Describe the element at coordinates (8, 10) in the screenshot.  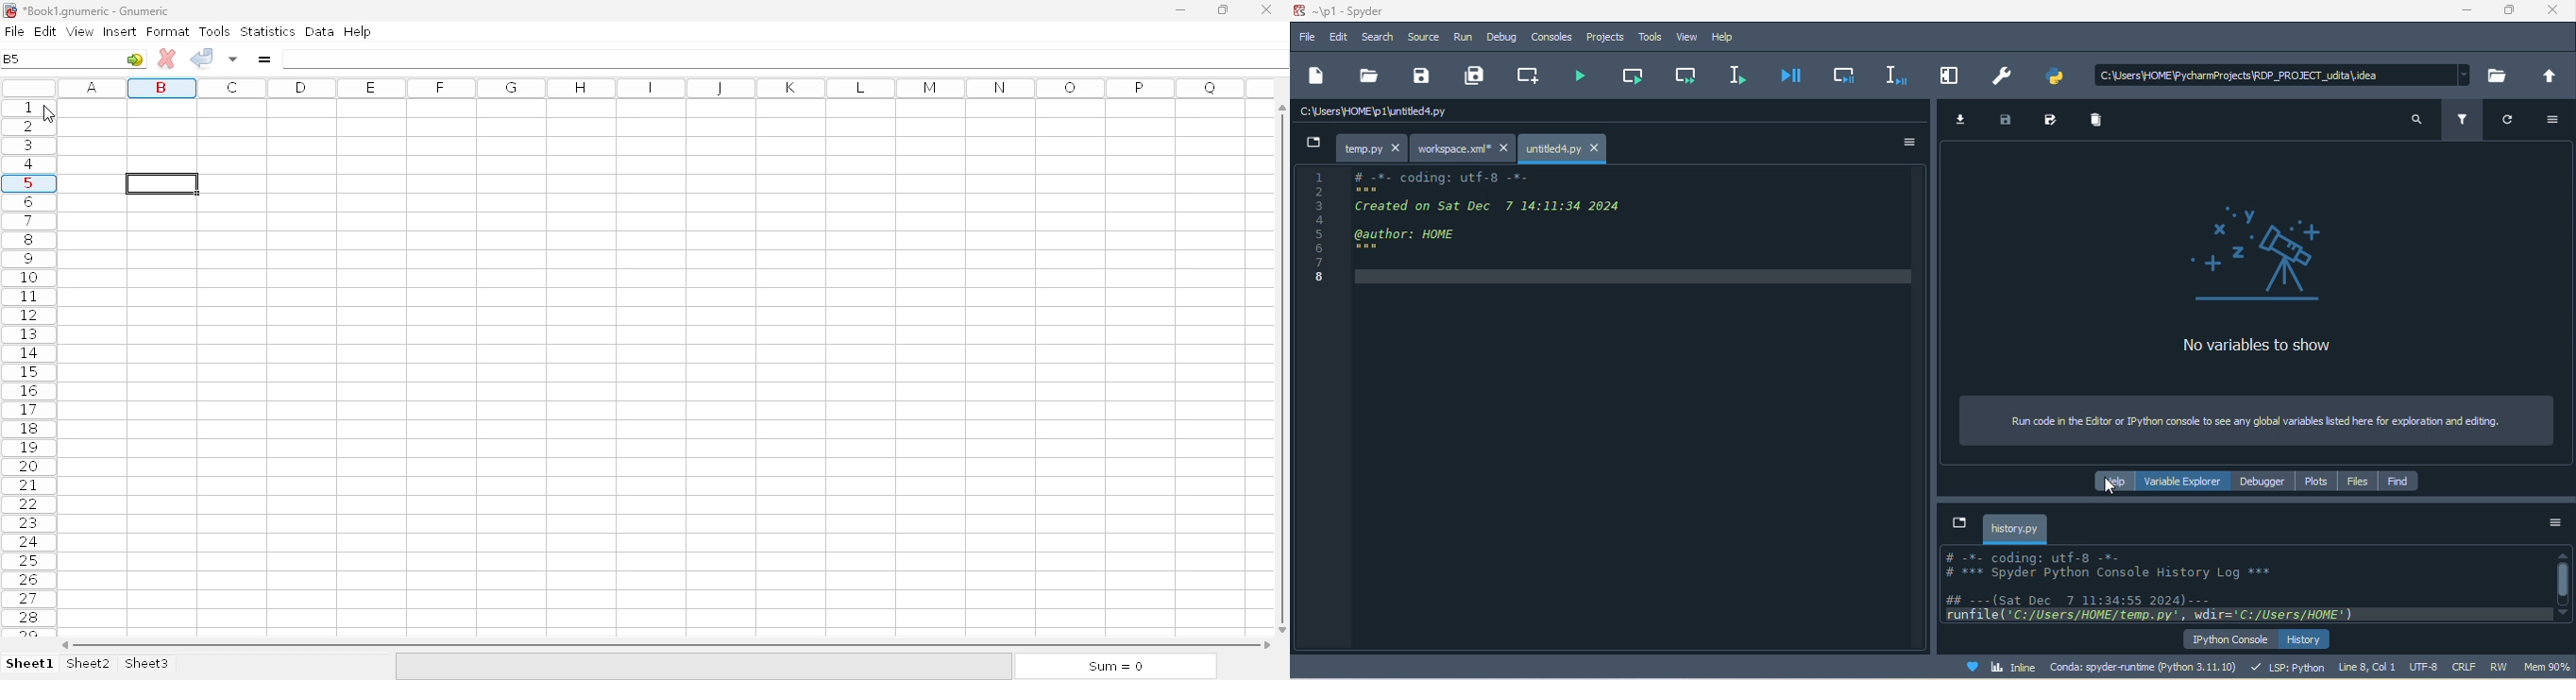
I see `logo` at that location.